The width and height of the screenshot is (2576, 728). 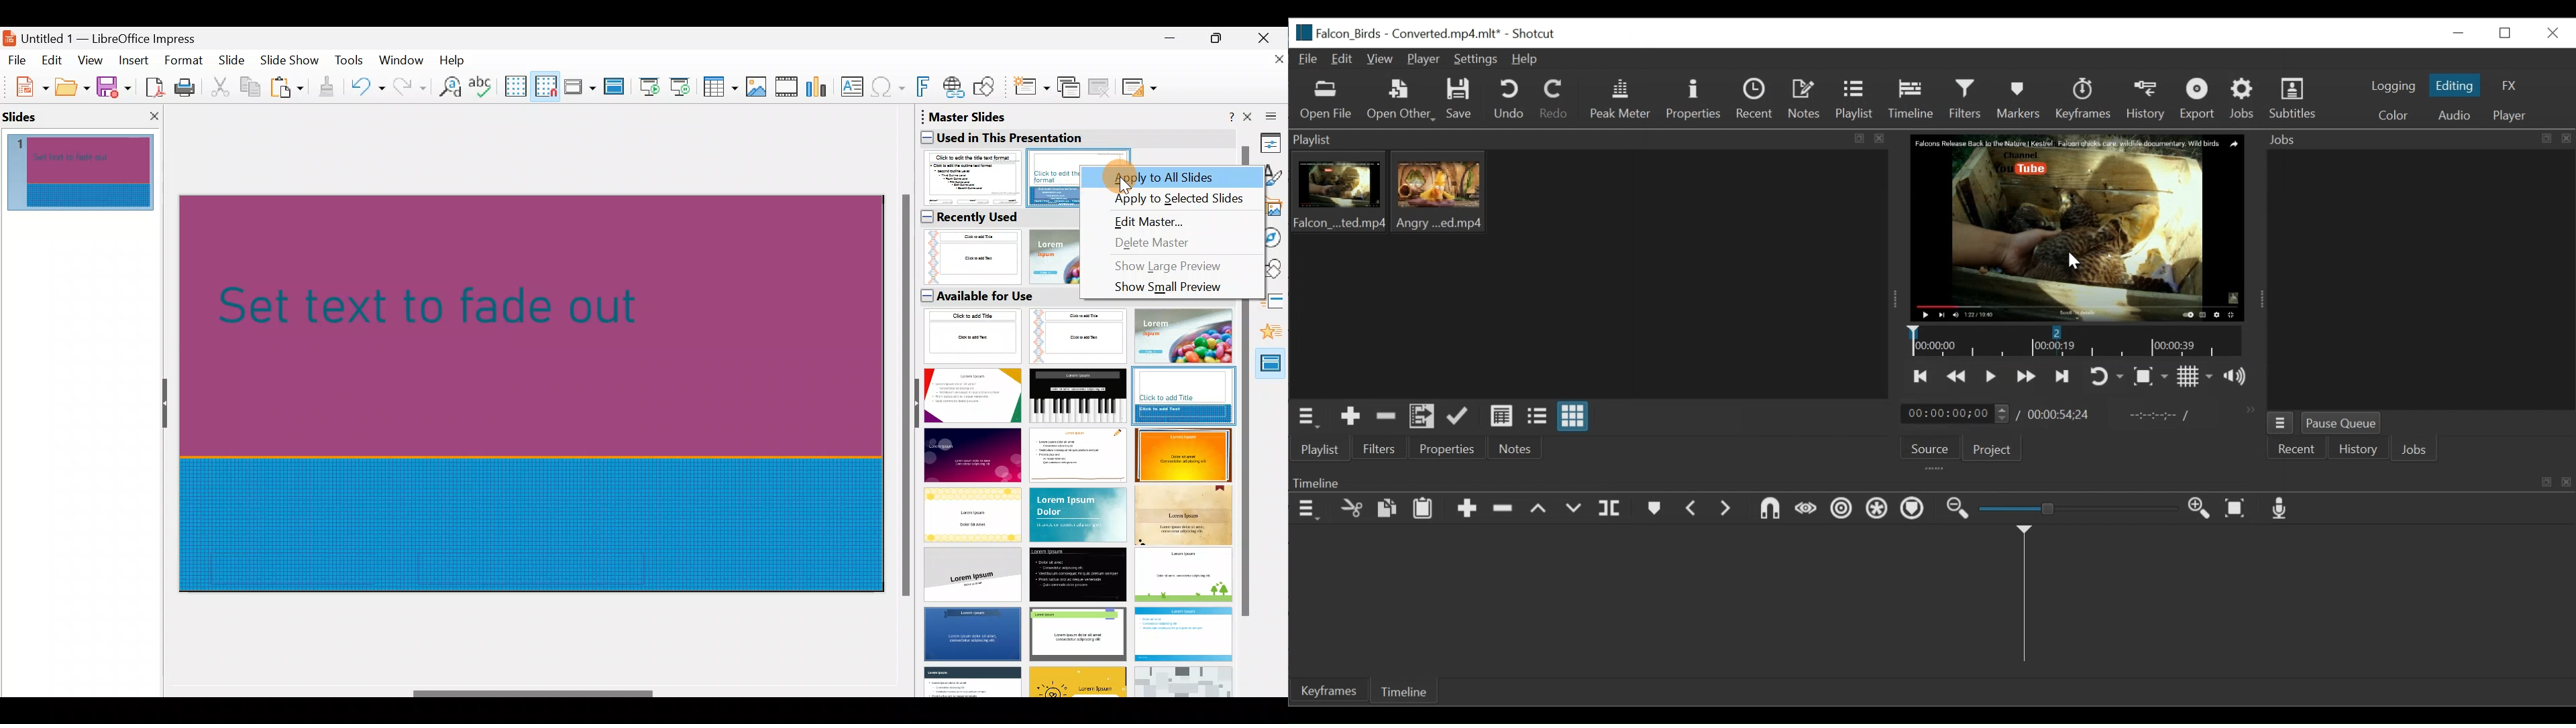 What do you see at coordinates (1309, 59) in the screenshot?
I see `File` at bounding box center [1309, 59].